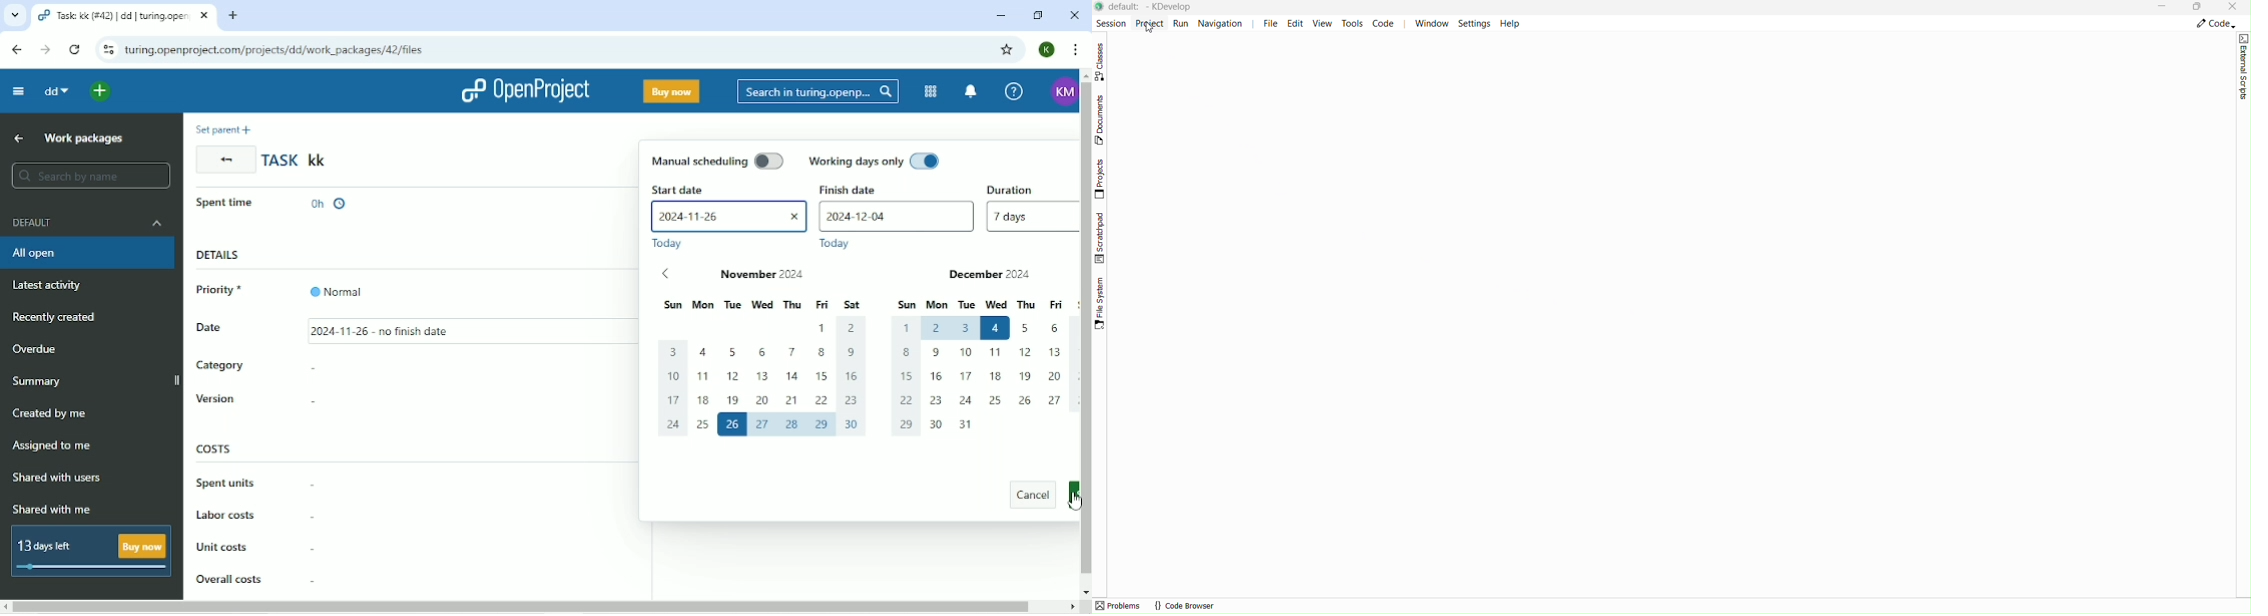 This screenshot has height=616, width=2268. Describe the element at coordinates (40, 349) in the screenshot. I see `Overdue` at that location.